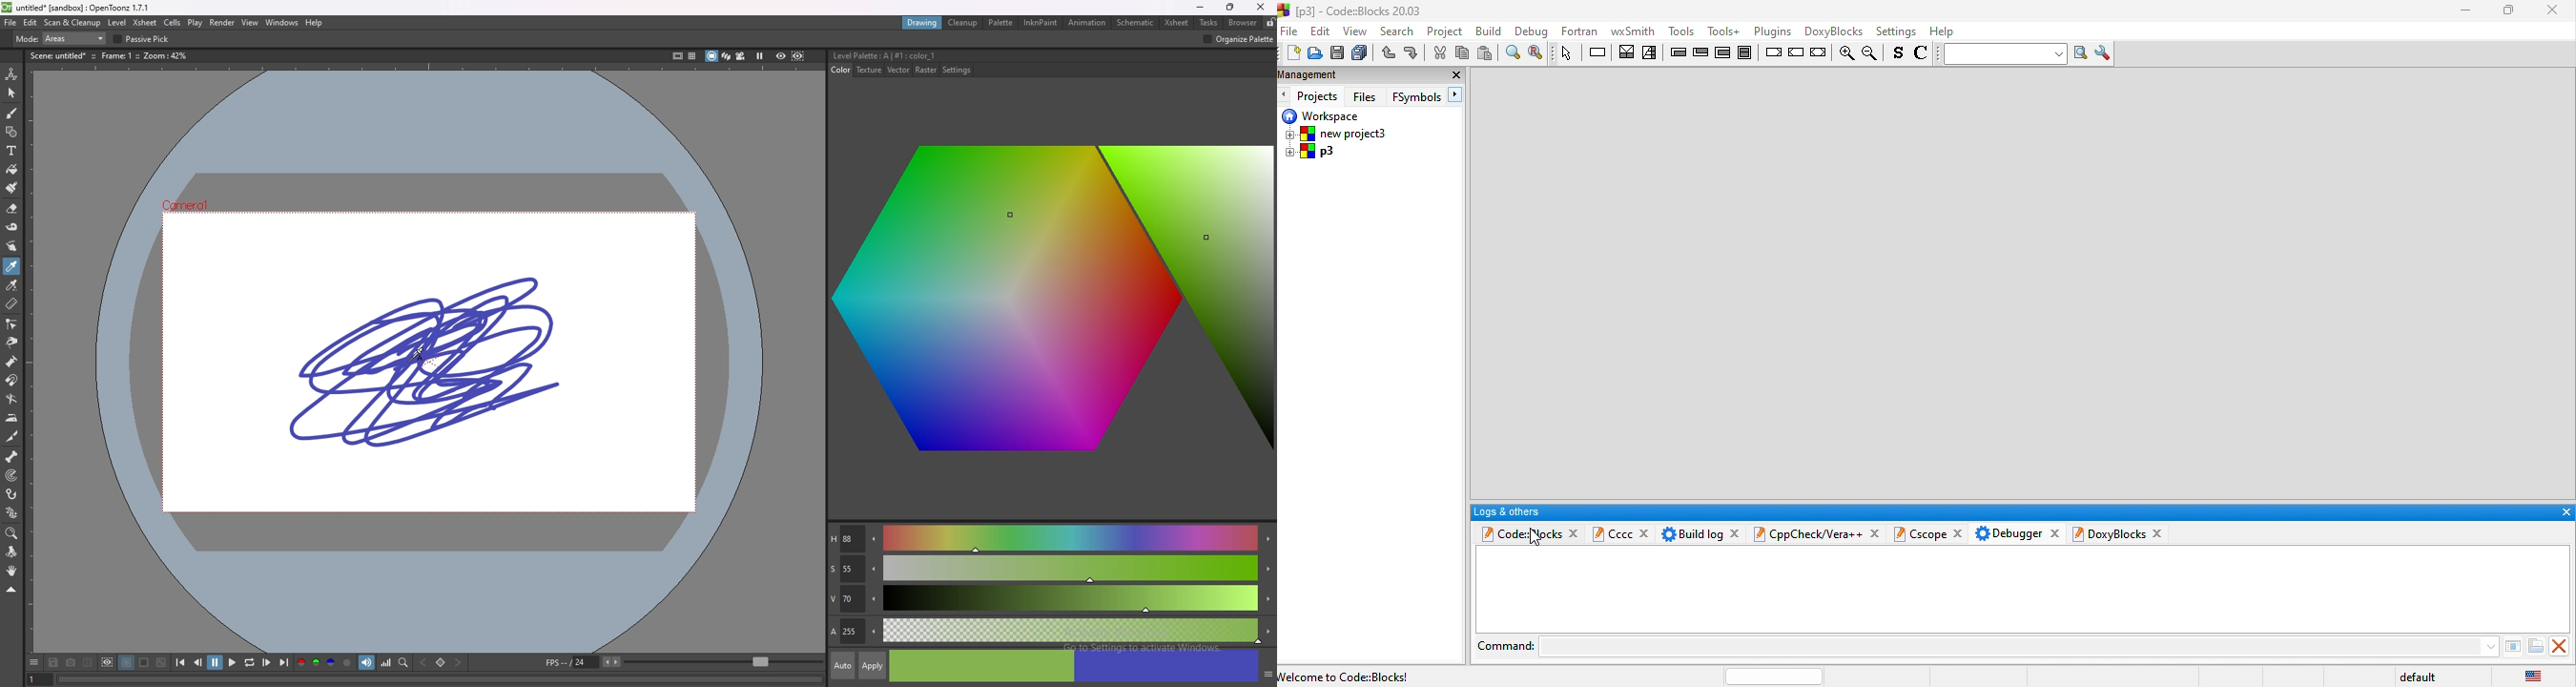 Image resolution: width=2576 pixels, height=700 pixels. What do you see at coordinates (1320, 96) in the screenshot?
I see `projects` at bounding box center [1320, 96].